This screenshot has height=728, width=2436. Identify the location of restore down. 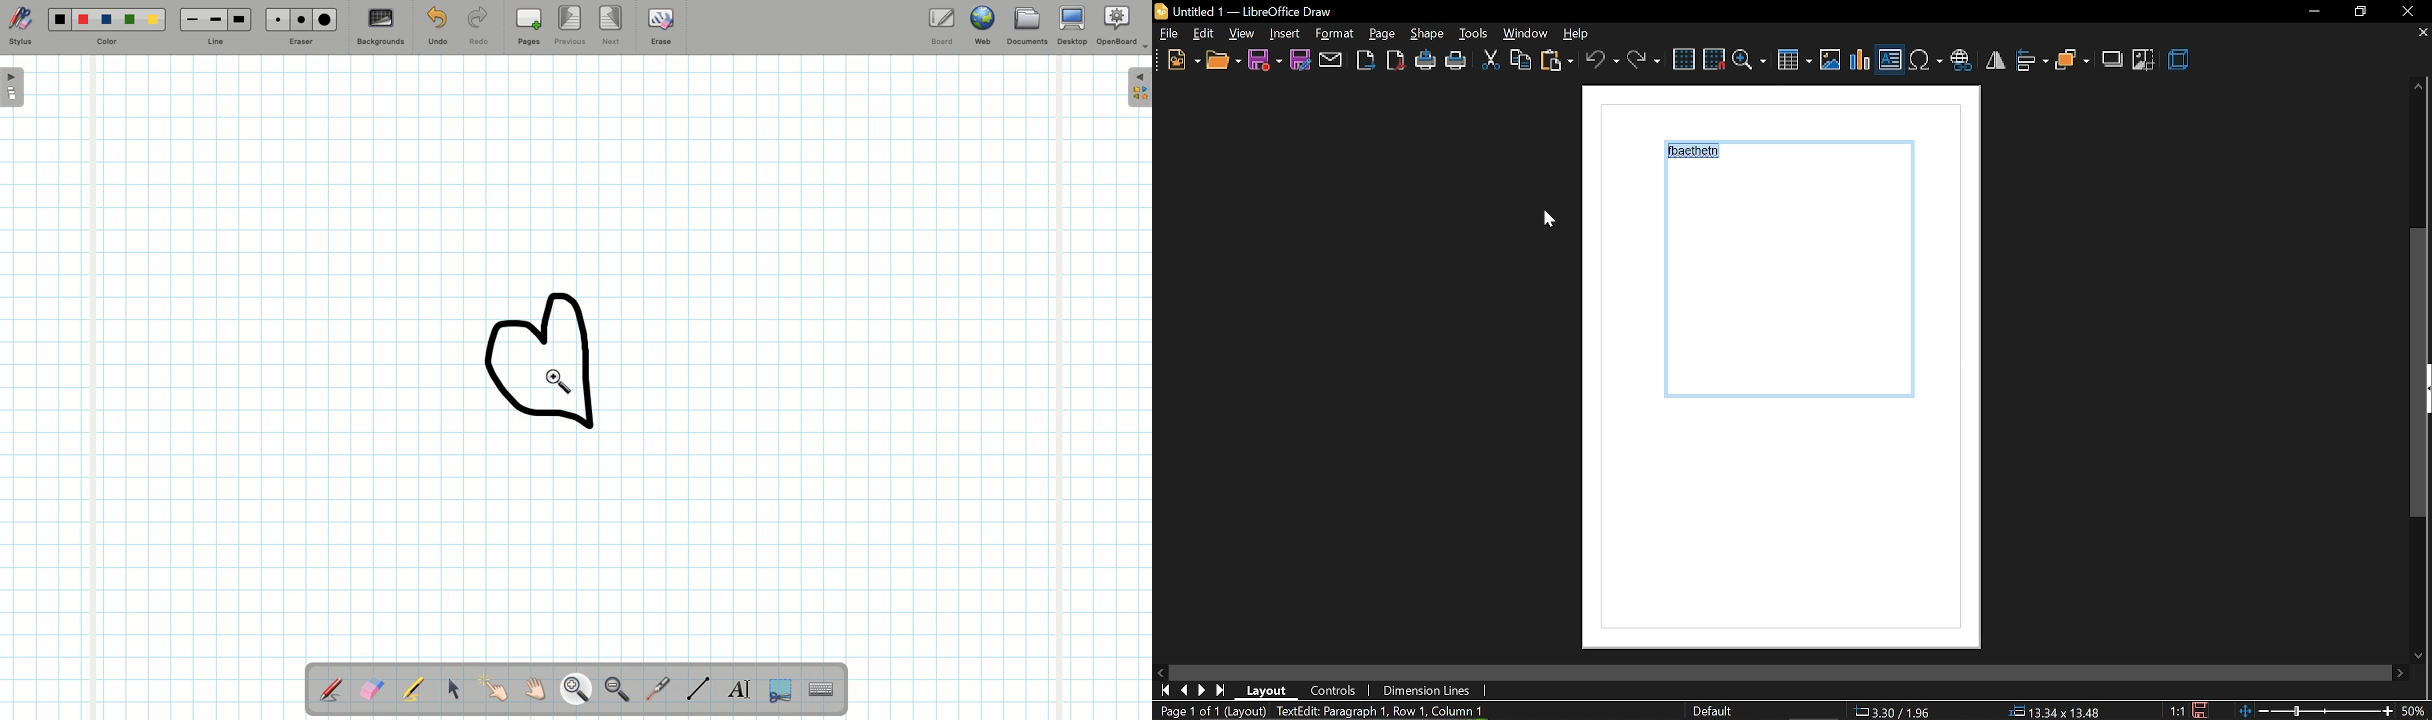
(2363, 11).